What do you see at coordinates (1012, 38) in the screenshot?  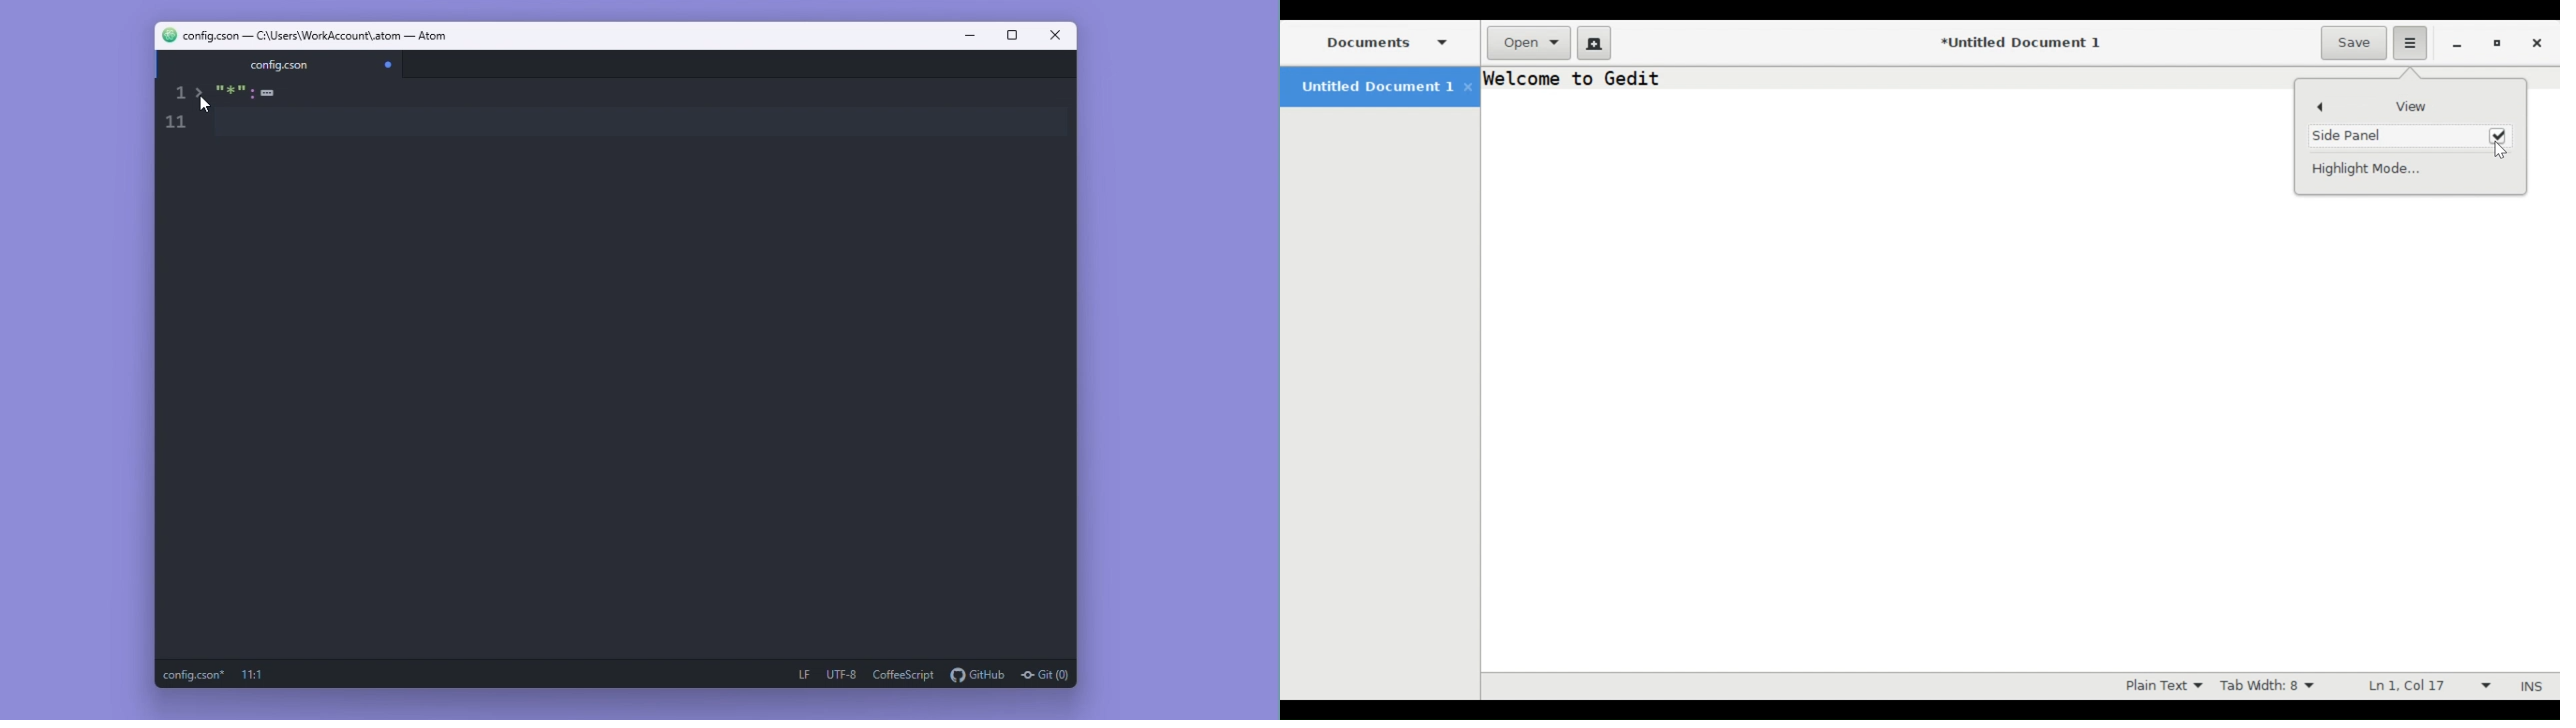 I see `resize` at bounding box center [1012, 38].